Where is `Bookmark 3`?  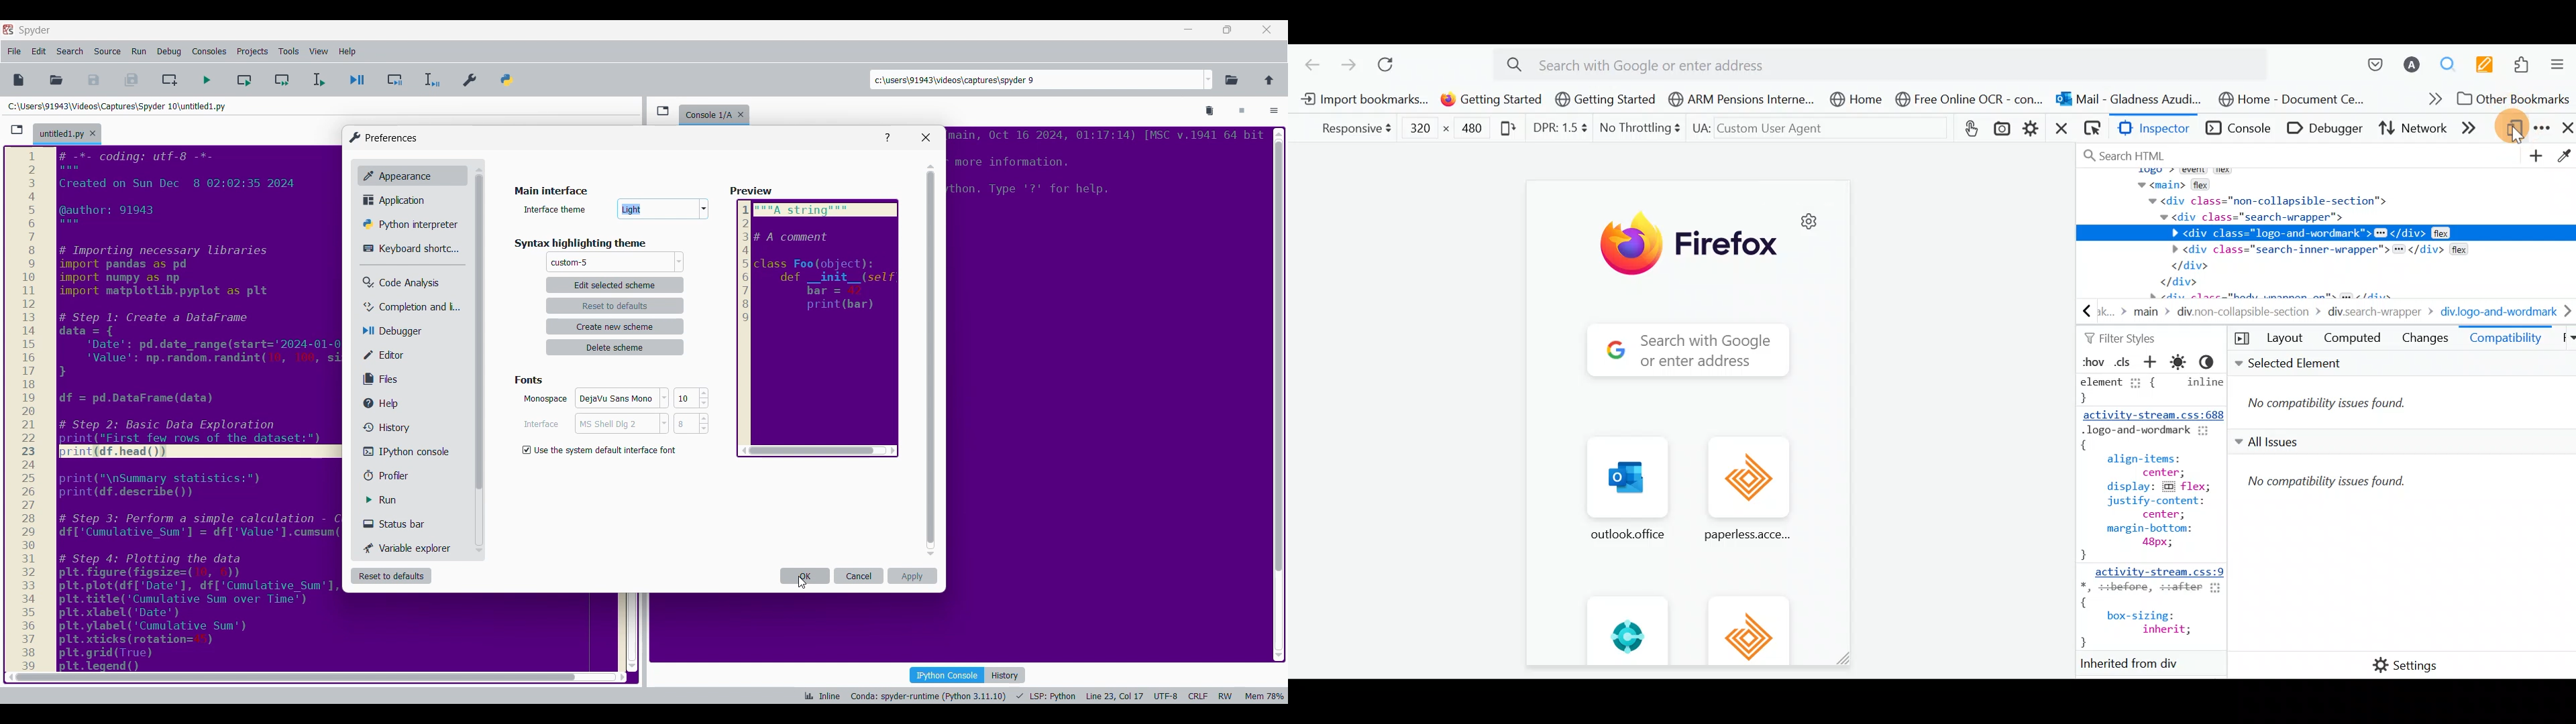 Bookmark 3 is located at coordinates (1606, 101).